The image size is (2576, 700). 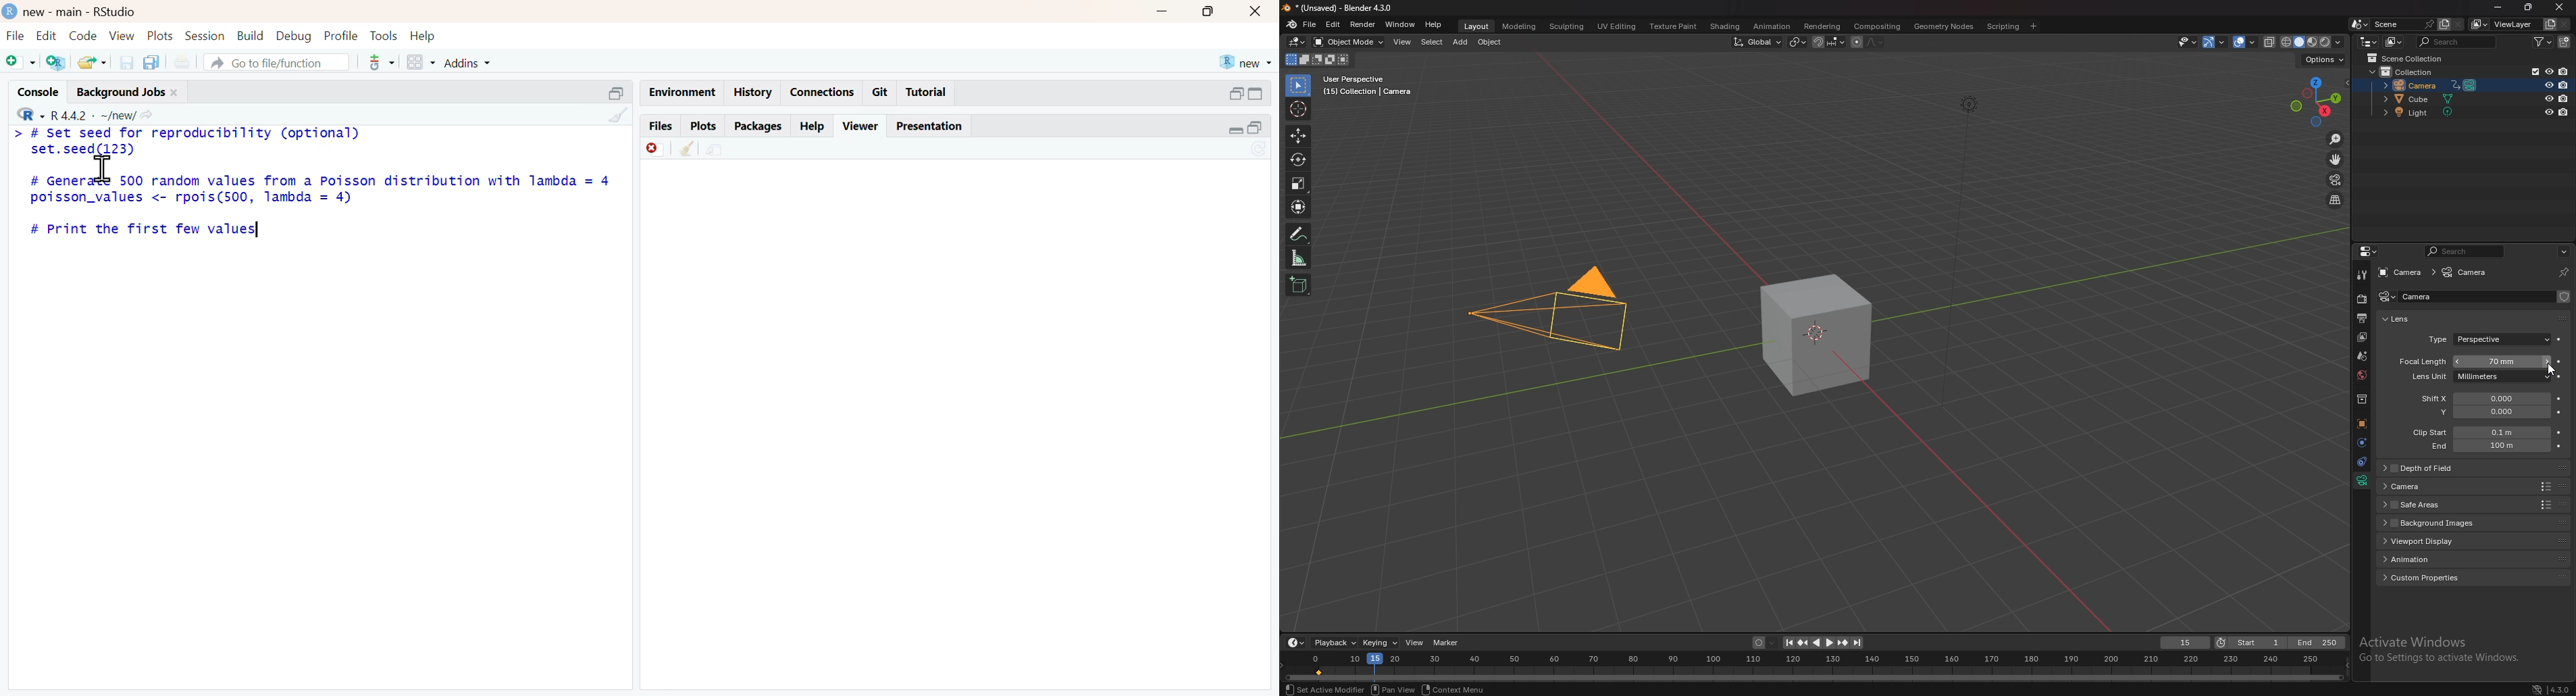 I want to click on Presentation , so click(x=930, y=126).